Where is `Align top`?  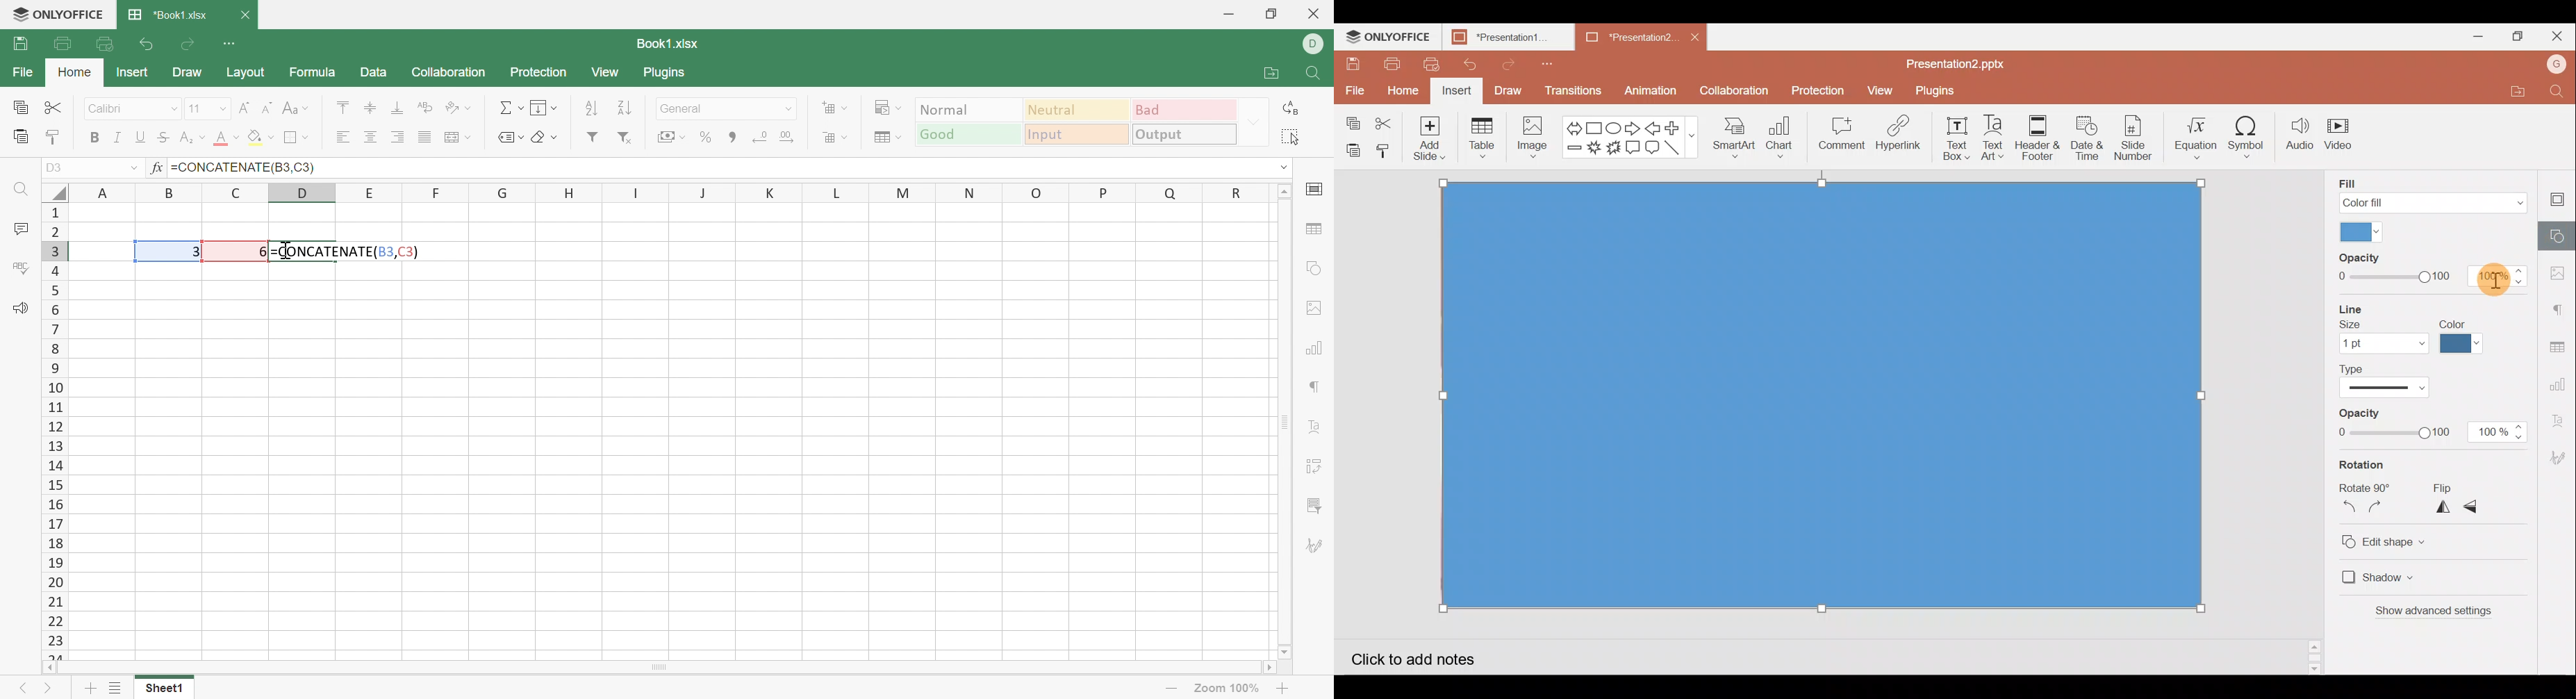 Align top is located at coordinates (342, 107).